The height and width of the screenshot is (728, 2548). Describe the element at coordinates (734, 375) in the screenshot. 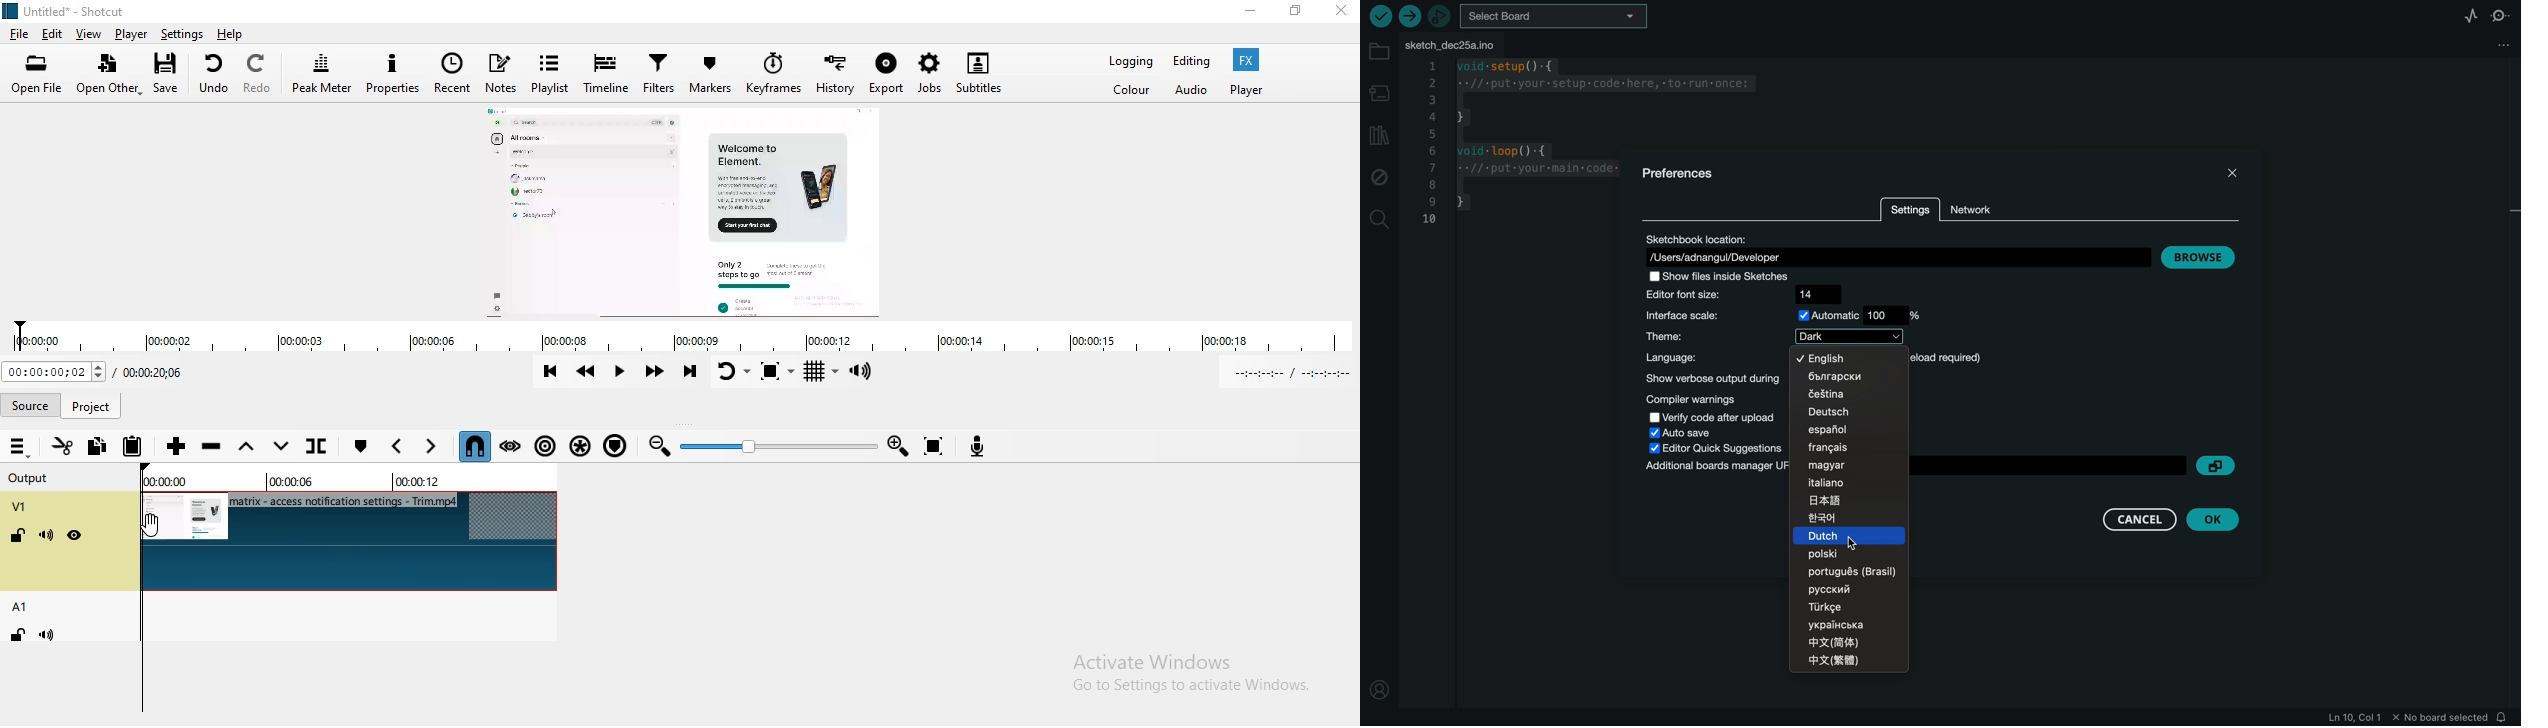

I see `Toggle player looping ` at that location.